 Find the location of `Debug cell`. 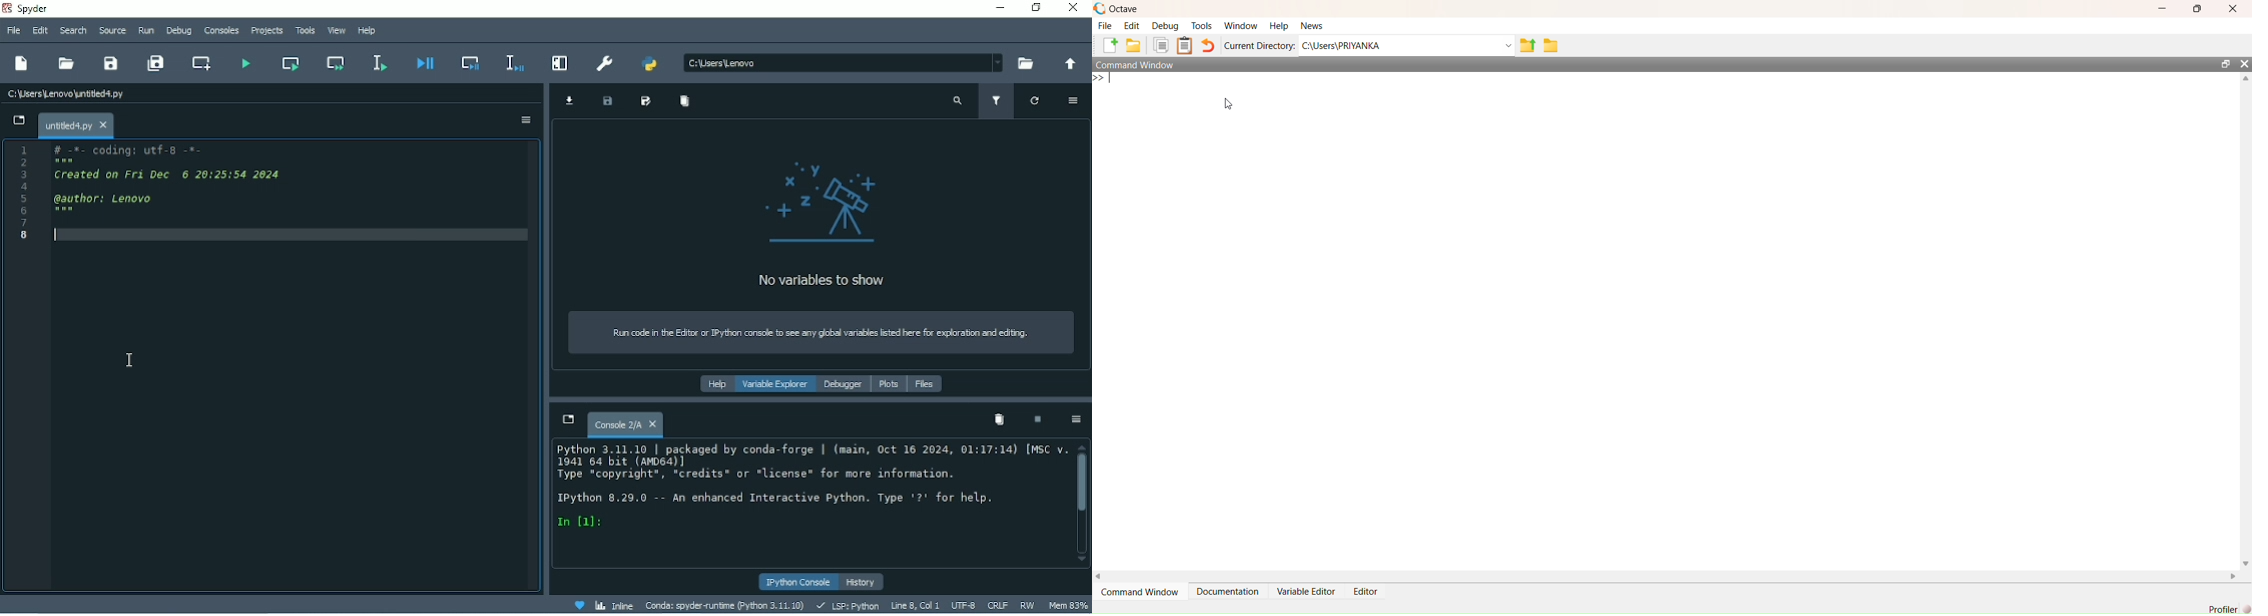

Debug cell is located at coordinates (470, 62).